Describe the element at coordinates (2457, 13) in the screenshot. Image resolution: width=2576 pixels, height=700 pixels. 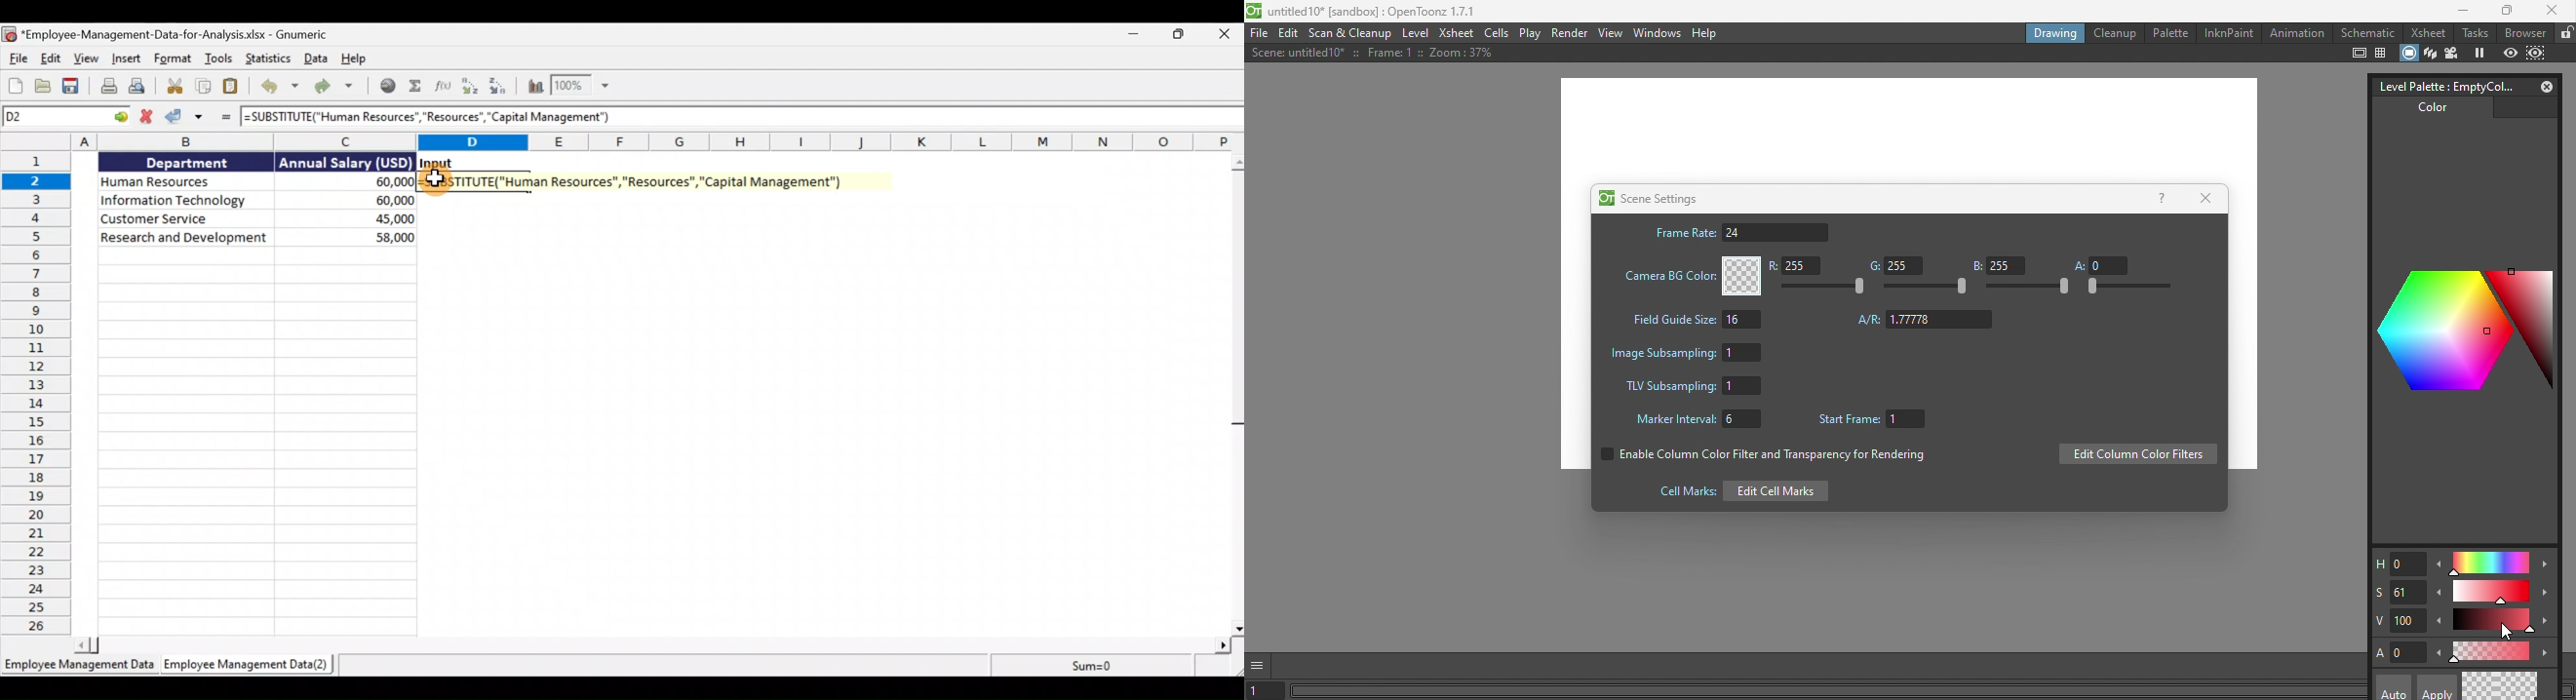
I see `Minimize` at that location.